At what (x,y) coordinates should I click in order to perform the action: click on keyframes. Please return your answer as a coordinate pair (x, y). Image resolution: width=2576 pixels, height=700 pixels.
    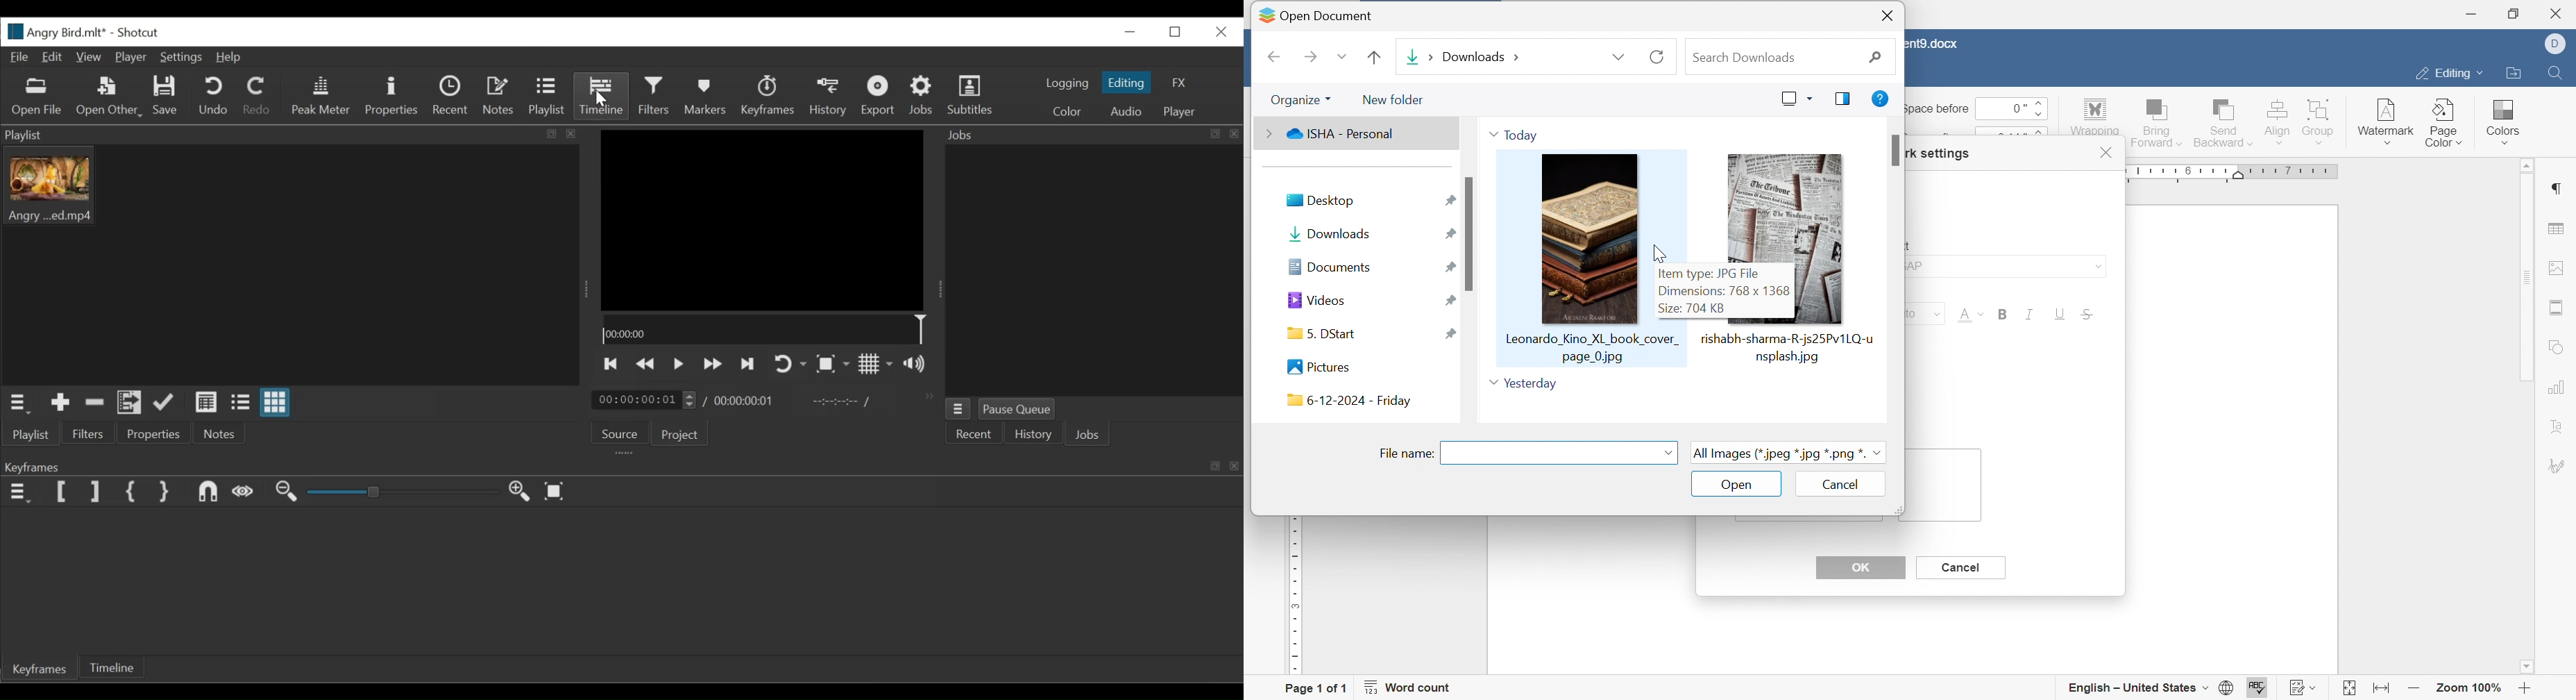
    Looking at the image, I should click on (767, 96).